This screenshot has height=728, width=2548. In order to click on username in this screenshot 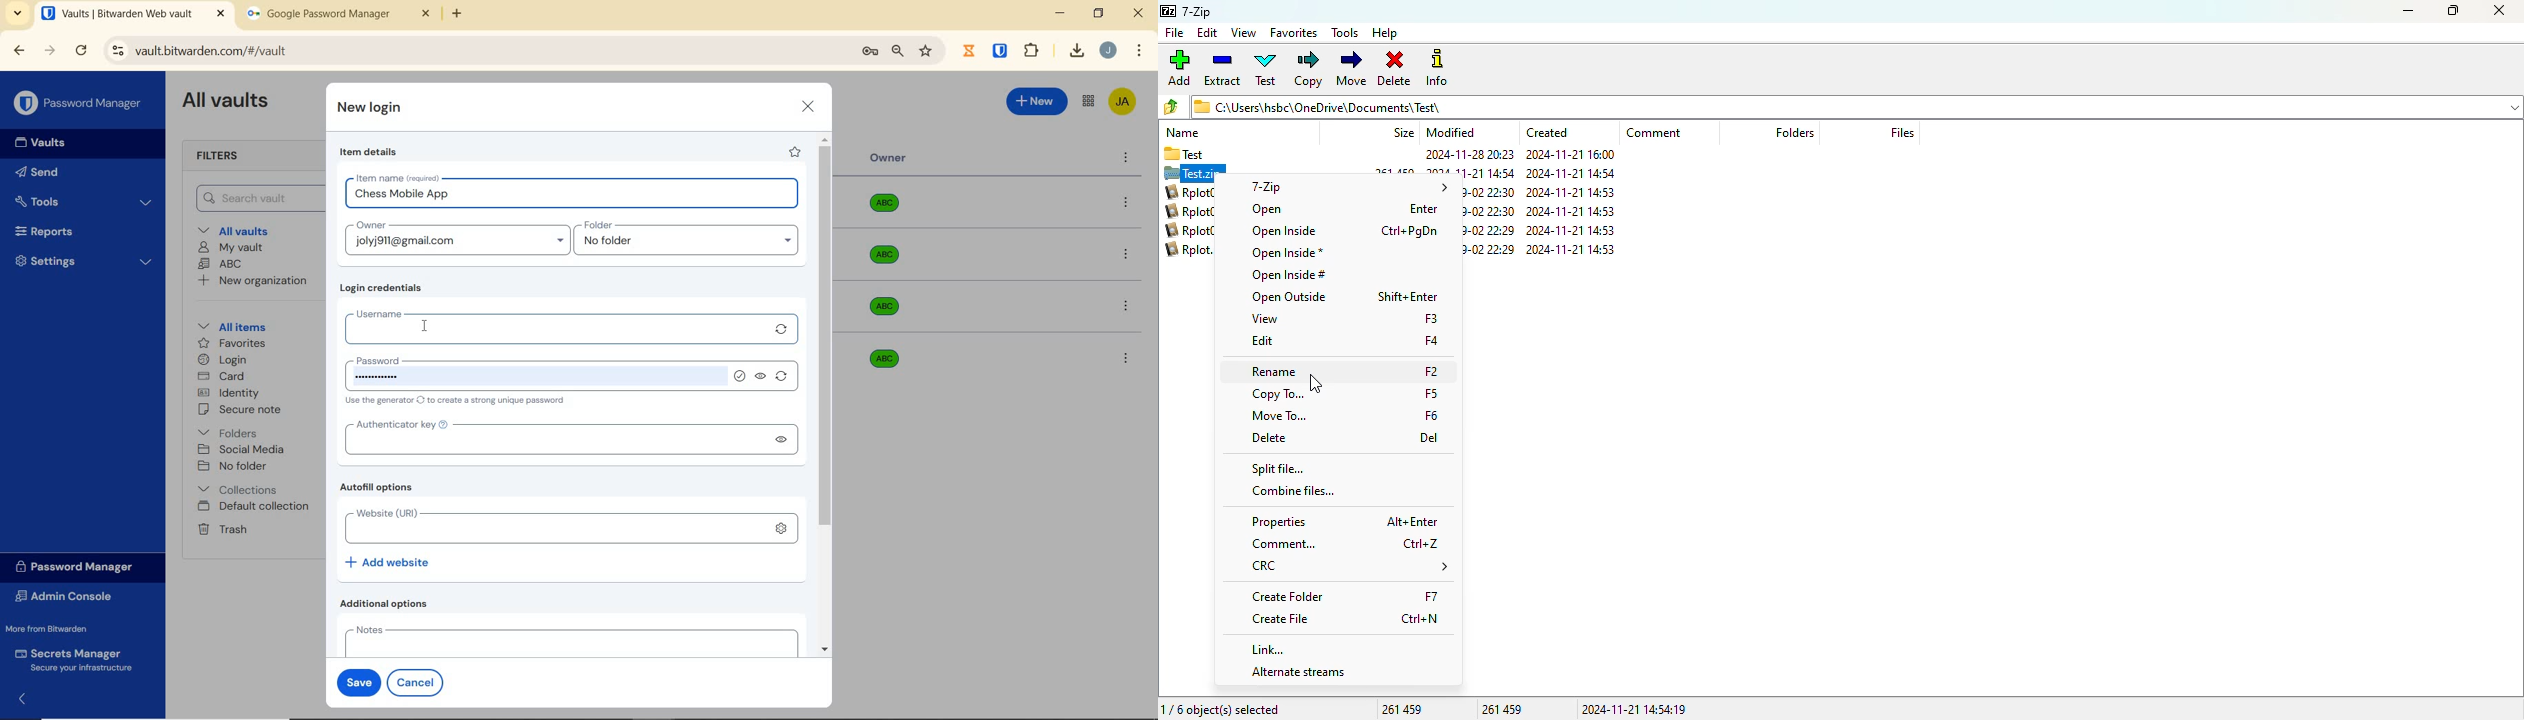, I will do `click(554, 326)`.